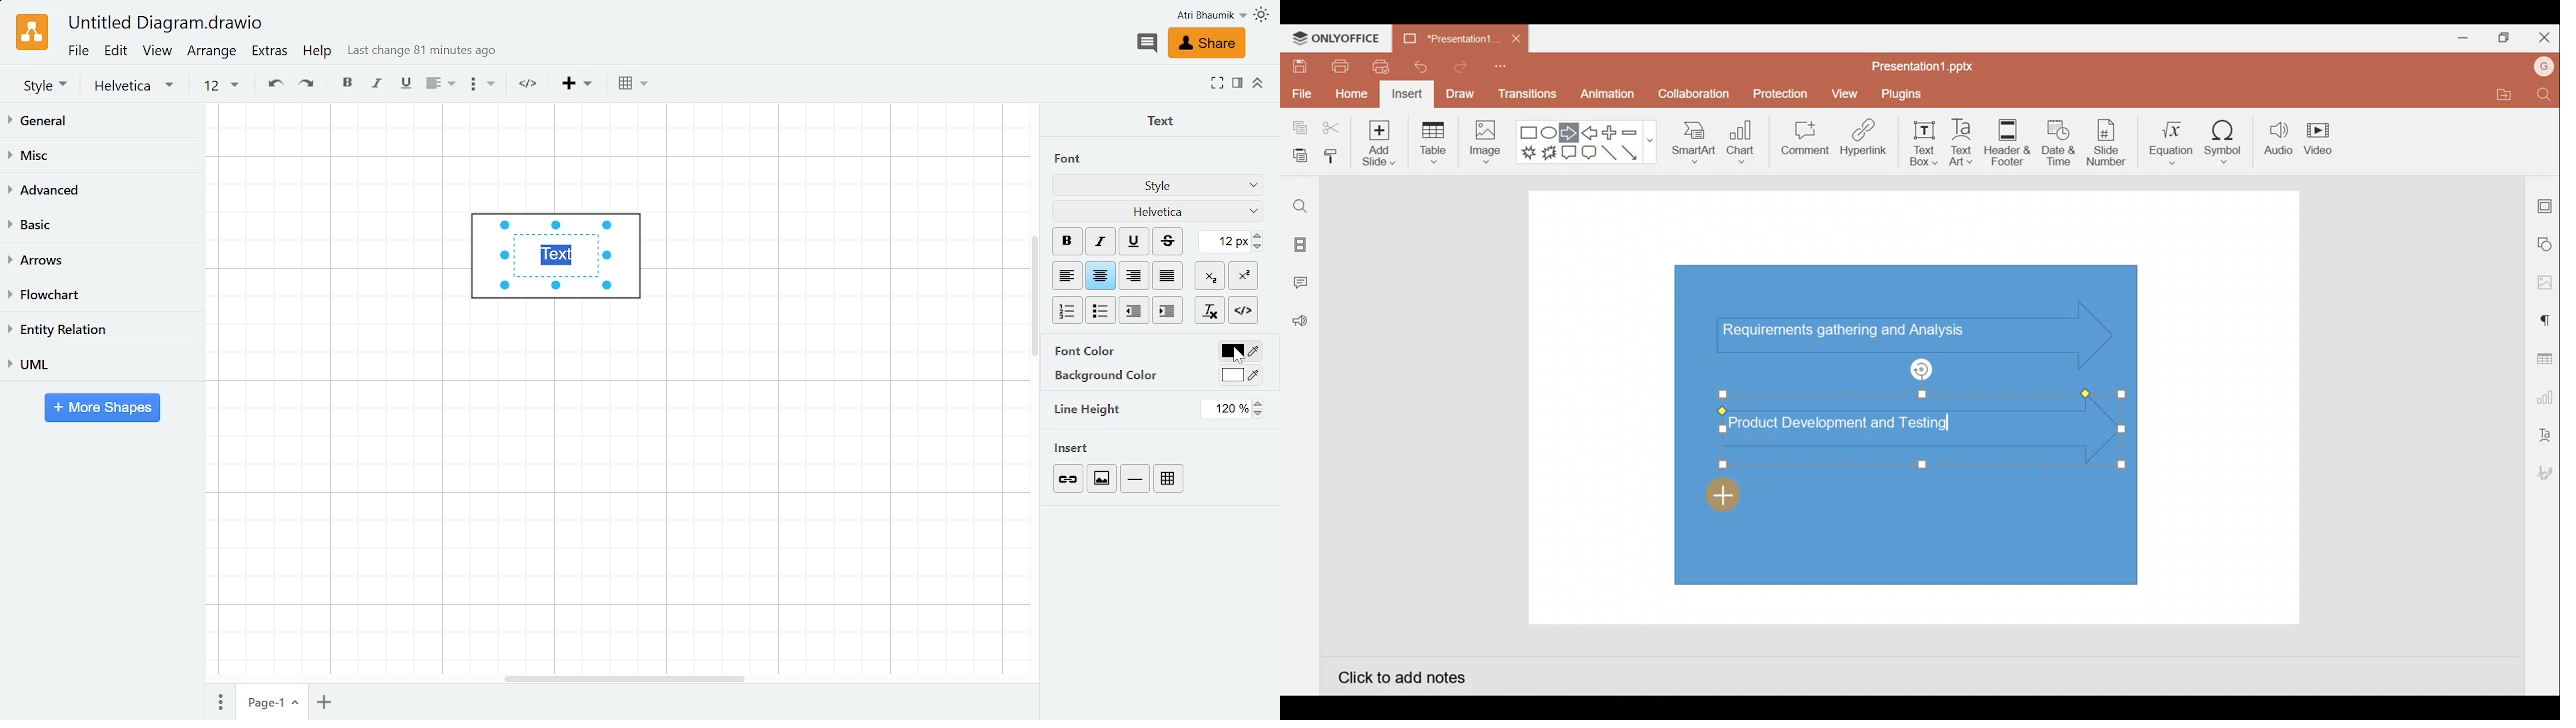 This screenshot has height=728, width=2576. What do you see at coordinates (2541, 357) in the screenshot?
I see `Table settings` at bounding box center [2541, 357].